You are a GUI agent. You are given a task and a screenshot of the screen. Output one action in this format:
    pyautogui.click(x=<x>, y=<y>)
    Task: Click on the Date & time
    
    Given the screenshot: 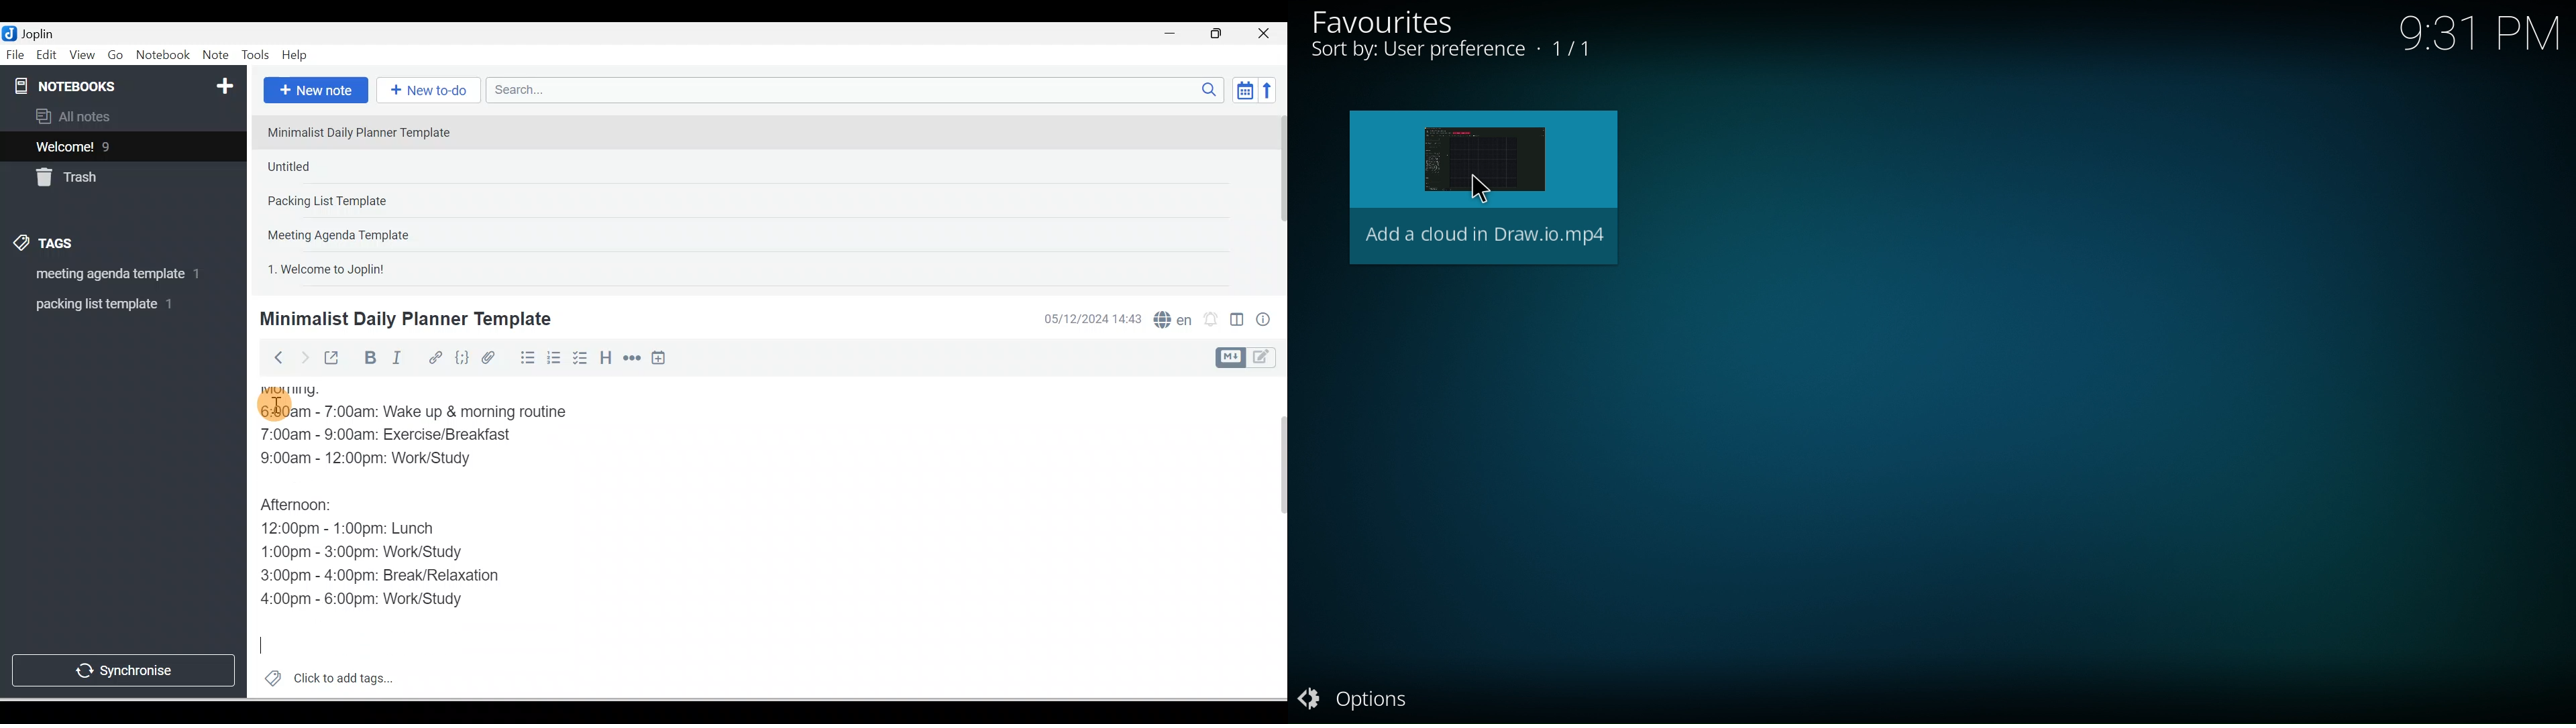 What is the action you would take?
    pyautogui.click(x=1090, y=319)
    